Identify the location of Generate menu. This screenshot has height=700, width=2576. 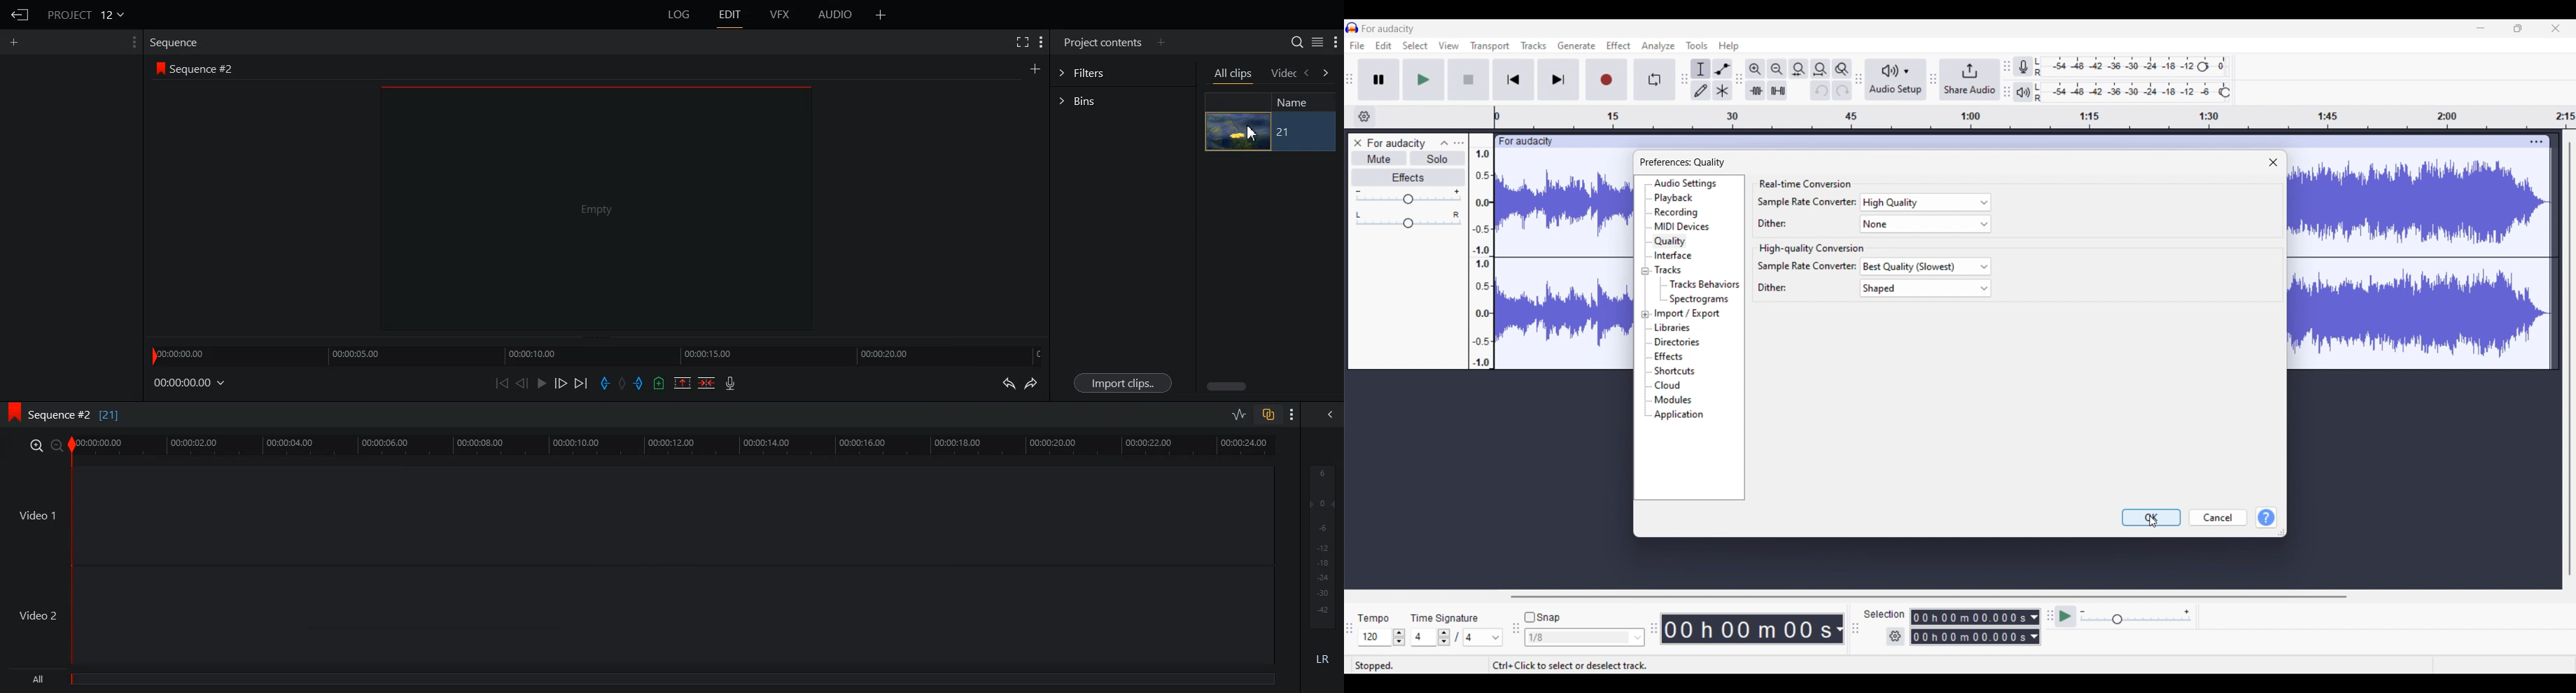
(1577, 46).